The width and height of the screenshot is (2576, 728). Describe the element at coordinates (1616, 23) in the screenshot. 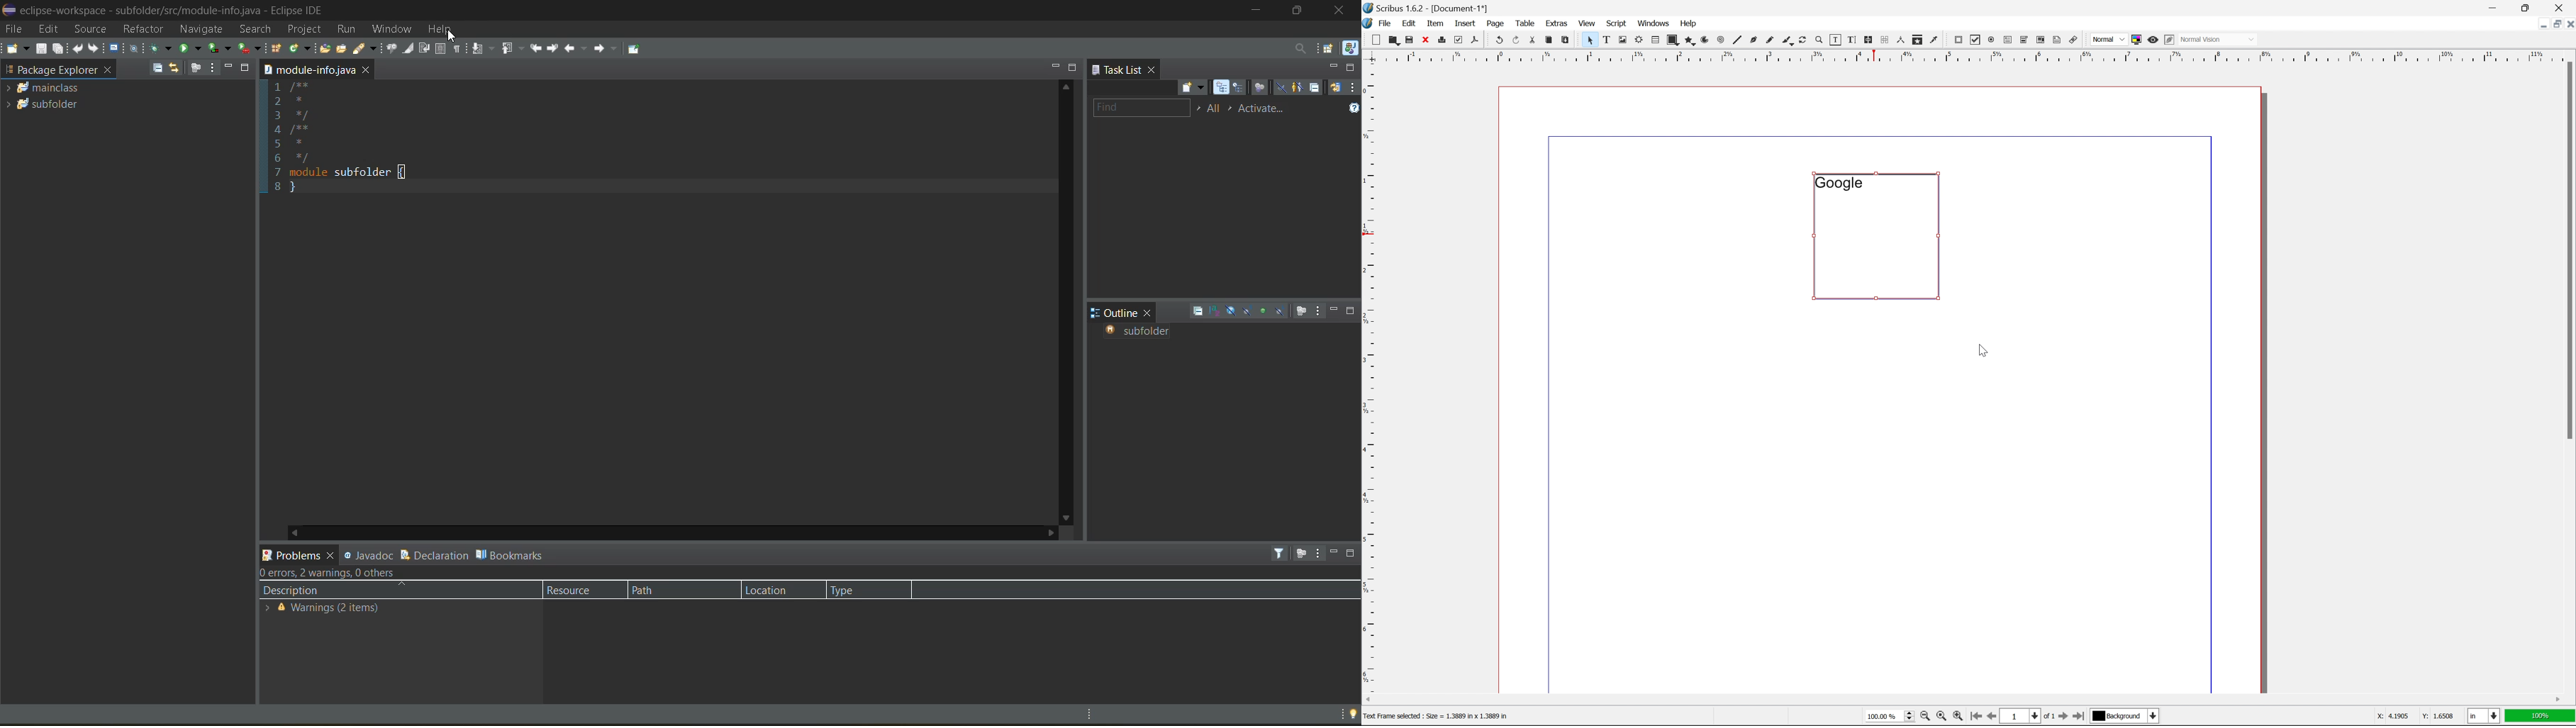

I see `script` at that location.